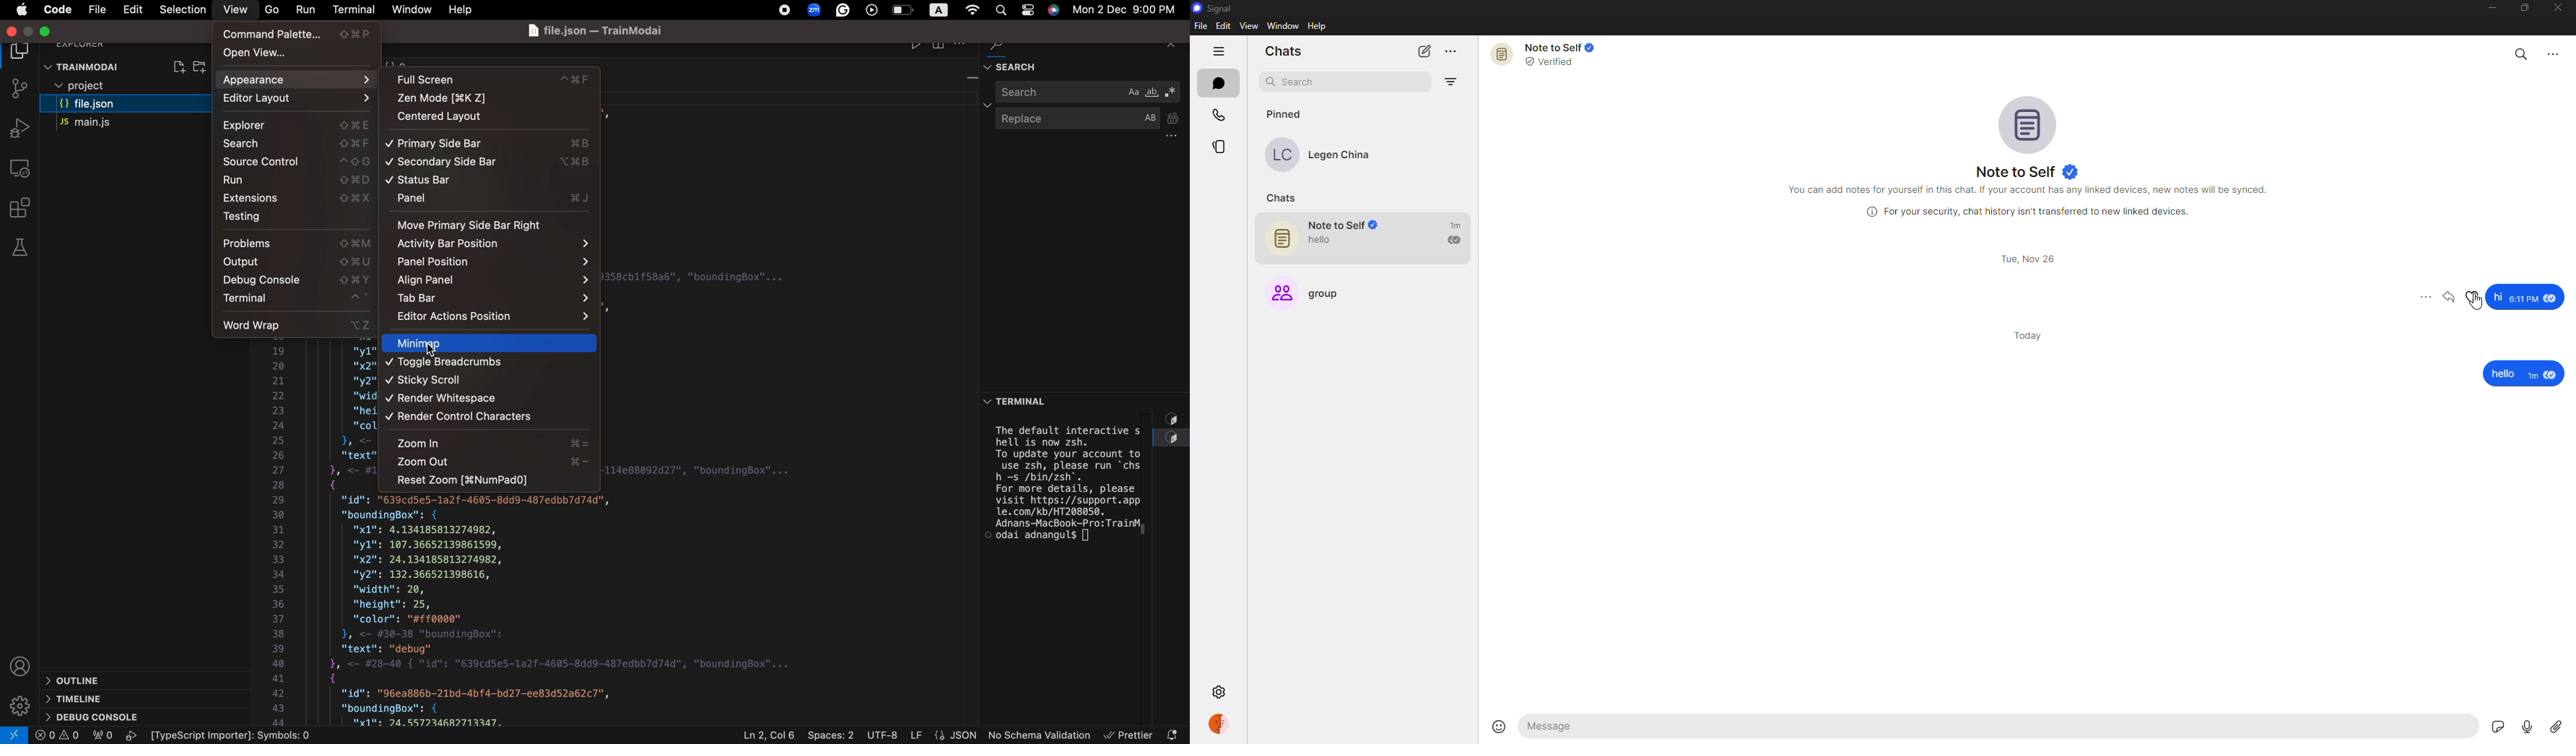 The height and width of the screenshot is (756, 2576). I want to click on outline, so click(121, 679).